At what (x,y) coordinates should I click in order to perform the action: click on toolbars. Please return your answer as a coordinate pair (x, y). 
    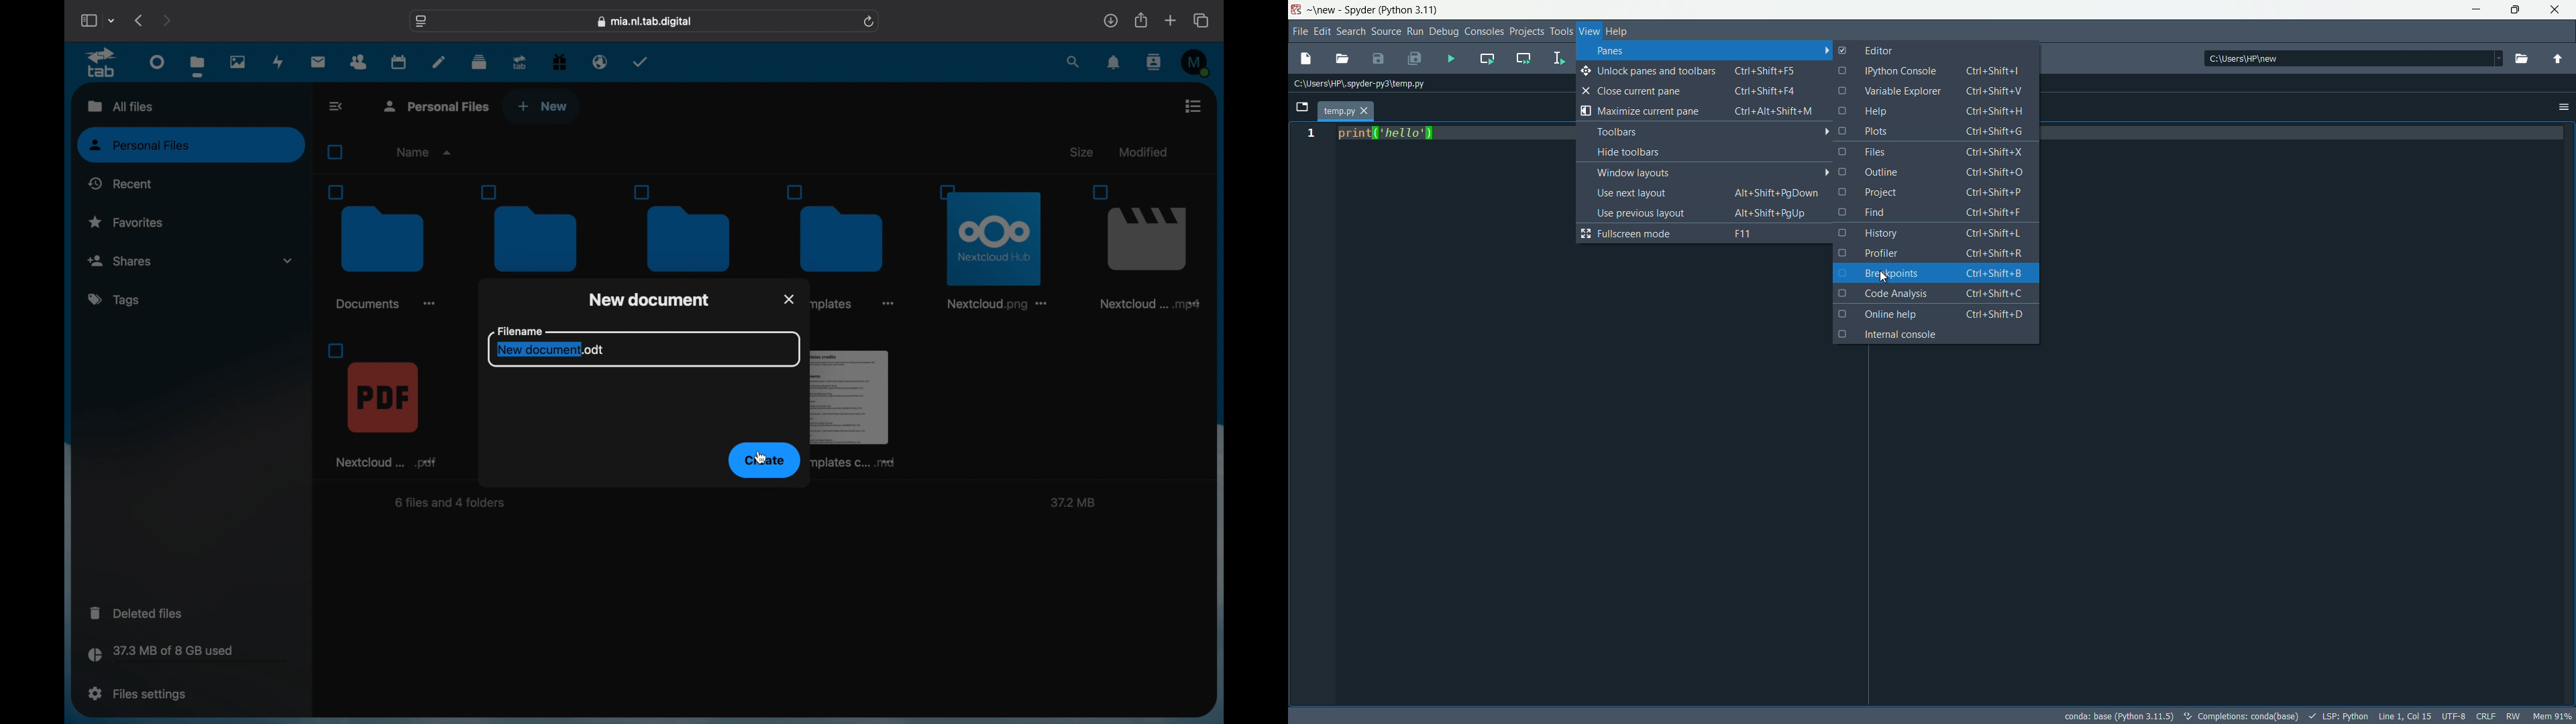
    Looking at the image, I should click on (1712, 132).